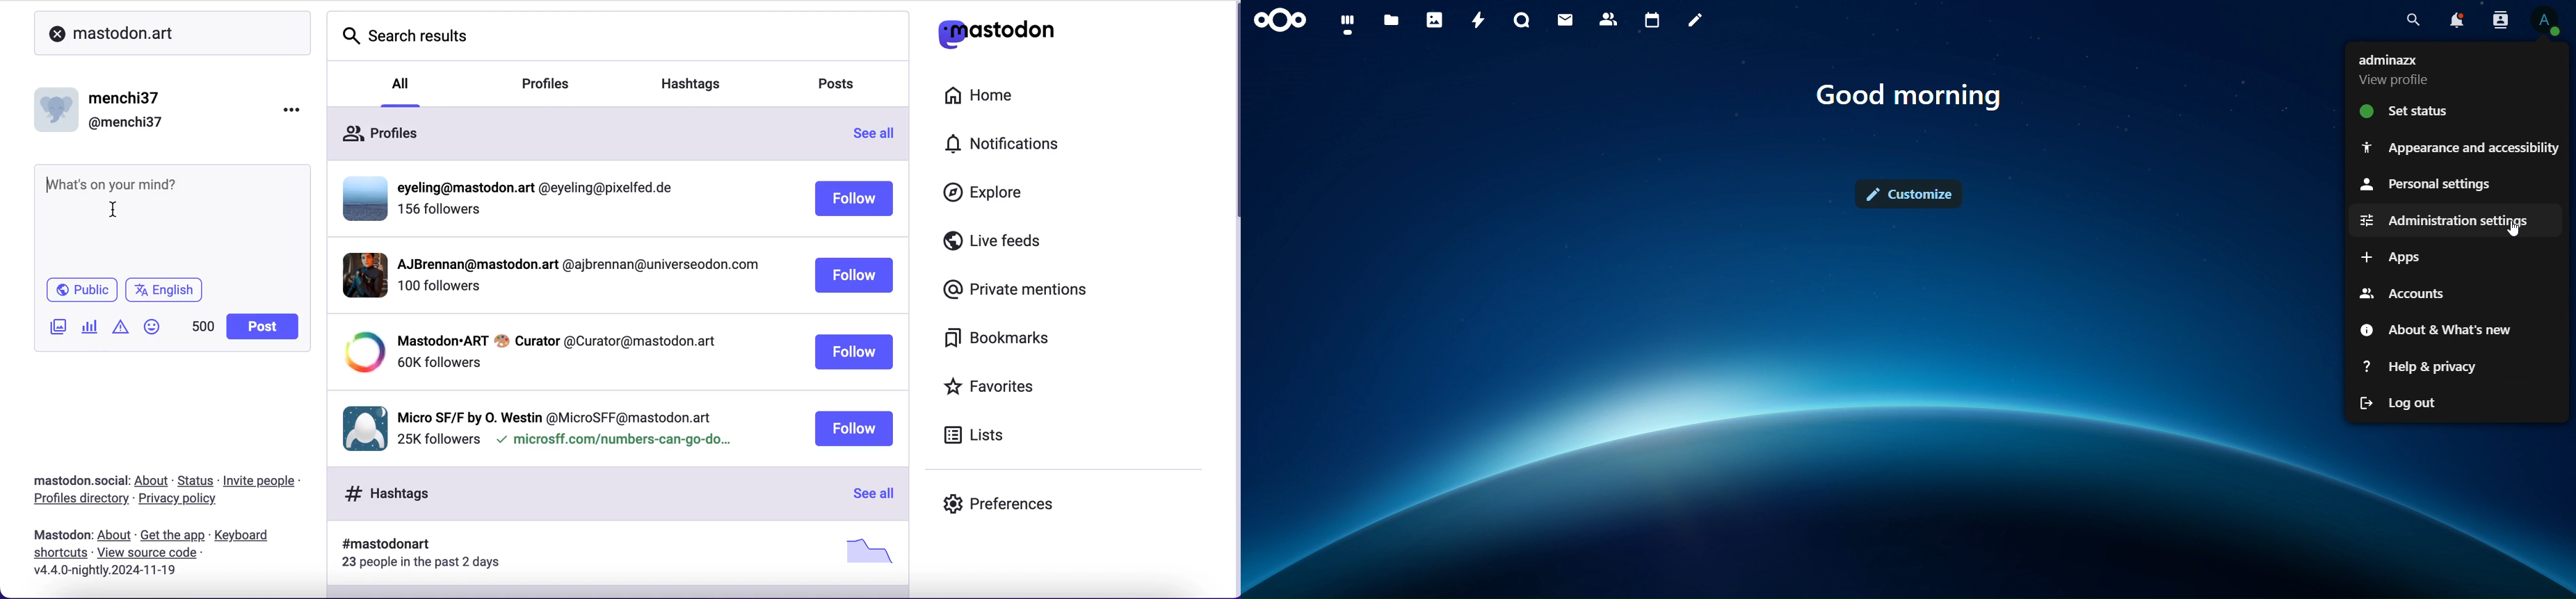 The height and width of the screenshot is (616, 2576). What do you see at coordinates (561, 85) in the screenshot?
I see `profiles` at bounding box center [561, 85].